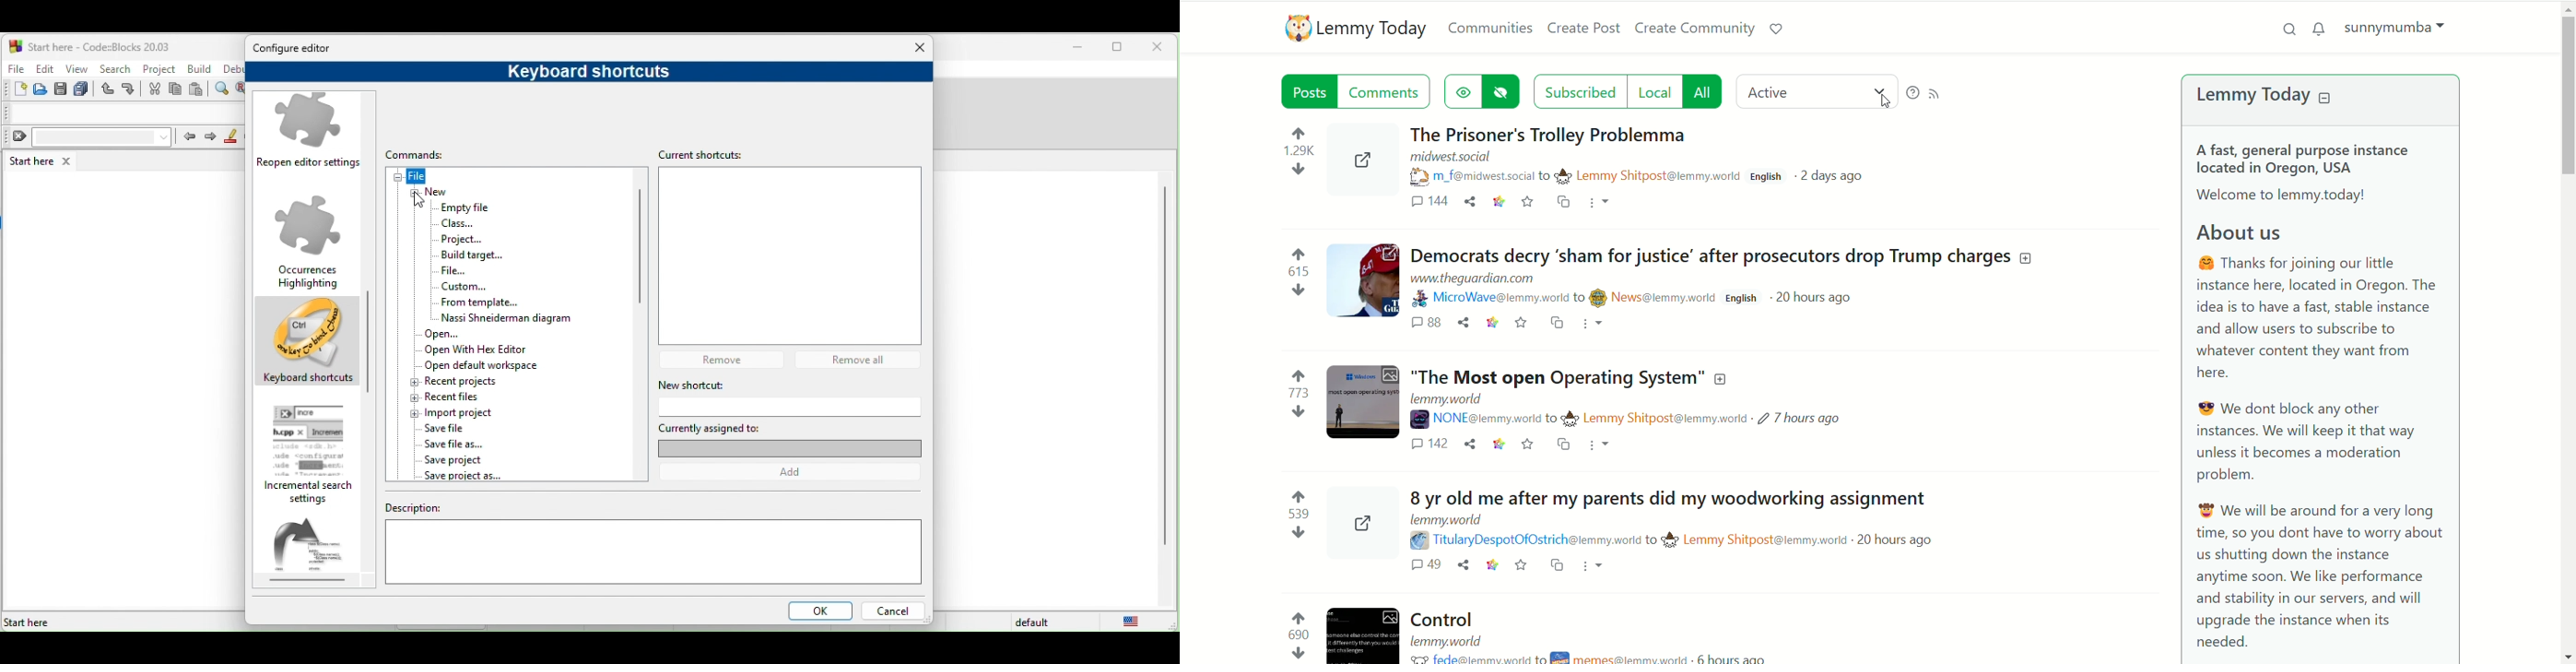  Describe the element at coordinates (1664, 498) in the screenshot. I see `8 yr old me after my parents did my woodworking assignment` at that location.